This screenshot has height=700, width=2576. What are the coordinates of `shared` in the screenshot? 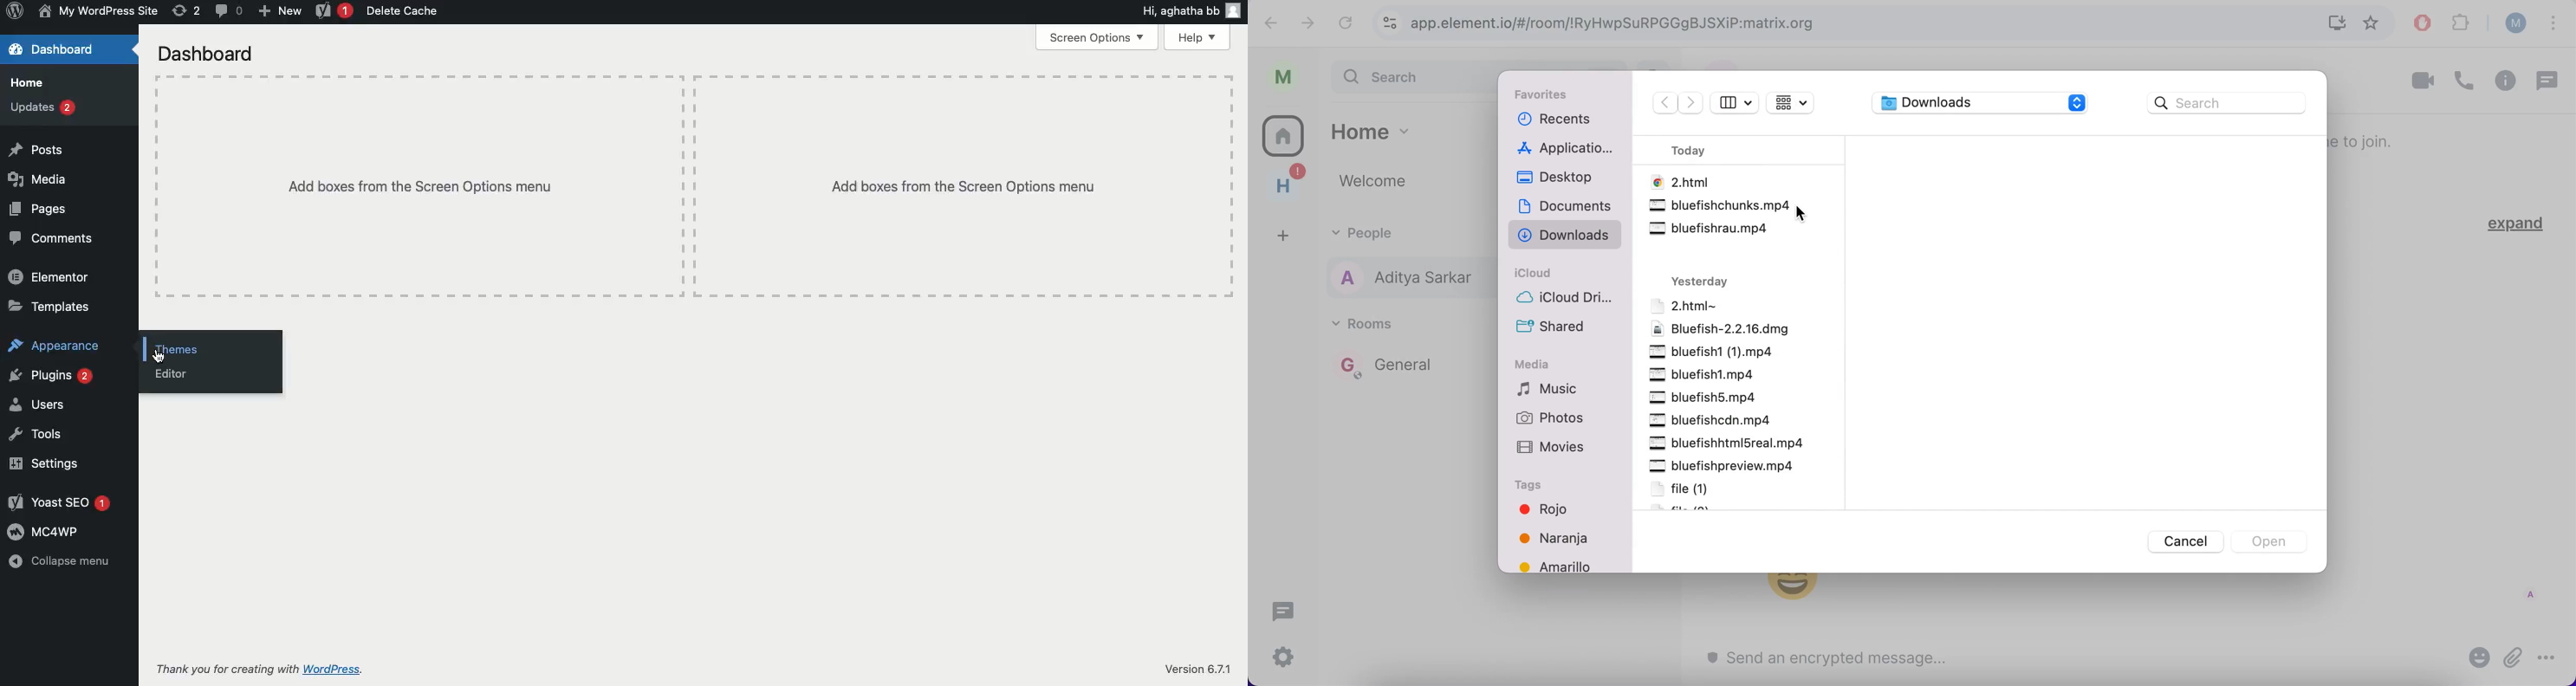 It's located at (1560, 326).